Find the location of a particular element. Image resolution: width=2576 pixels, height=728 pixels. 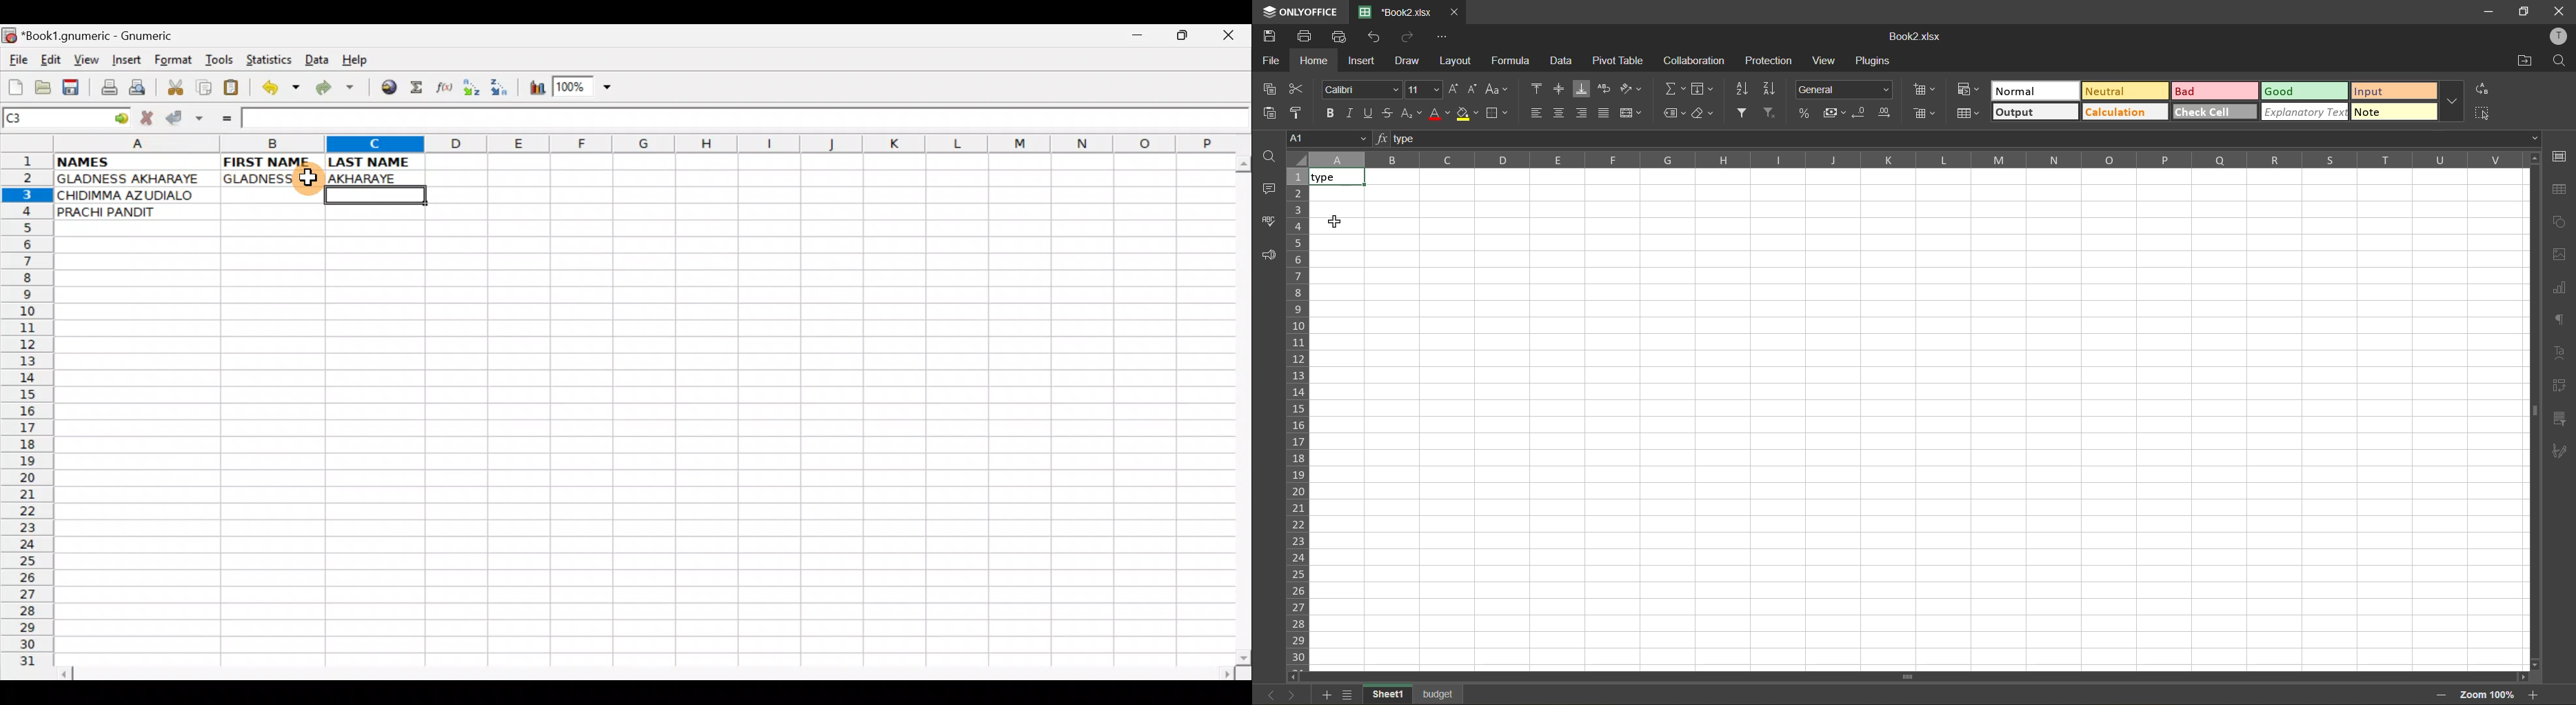

plugins is located at coordinates (1876, 61).